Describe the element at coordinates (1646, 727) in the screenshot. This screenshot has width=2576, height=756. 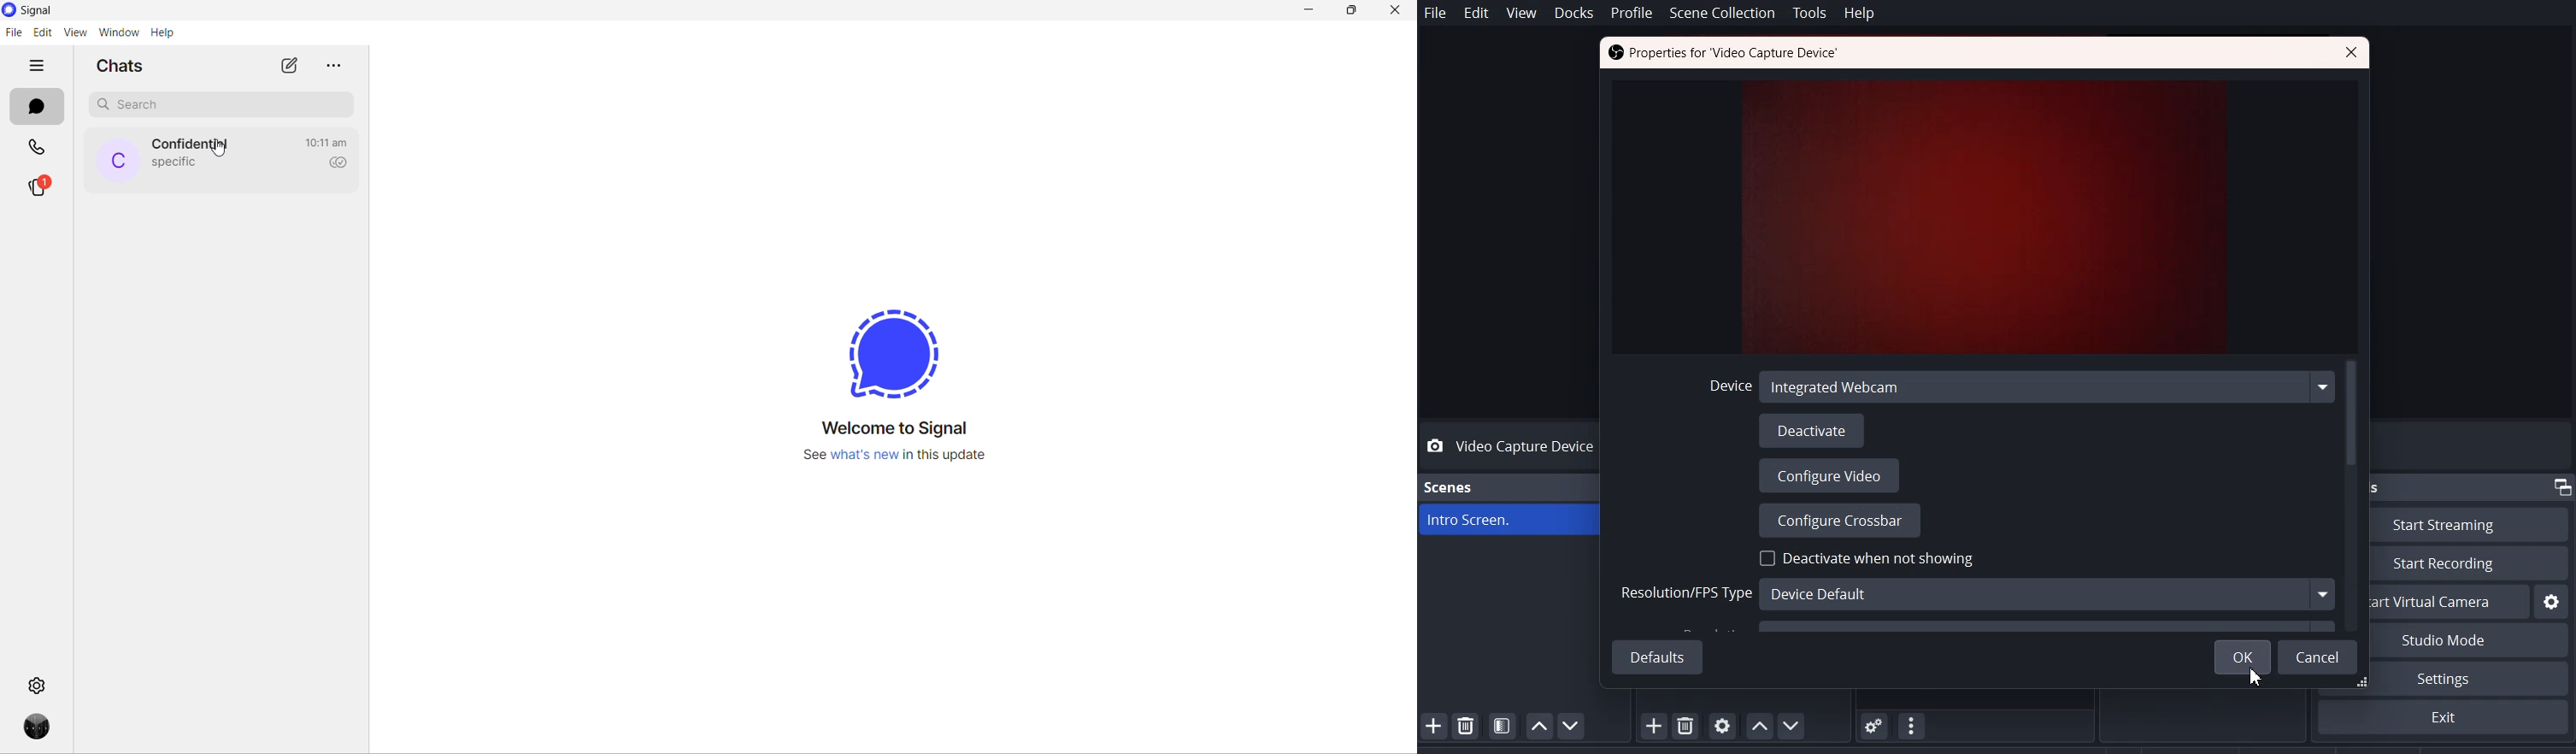
I see `Add Source` at that location.